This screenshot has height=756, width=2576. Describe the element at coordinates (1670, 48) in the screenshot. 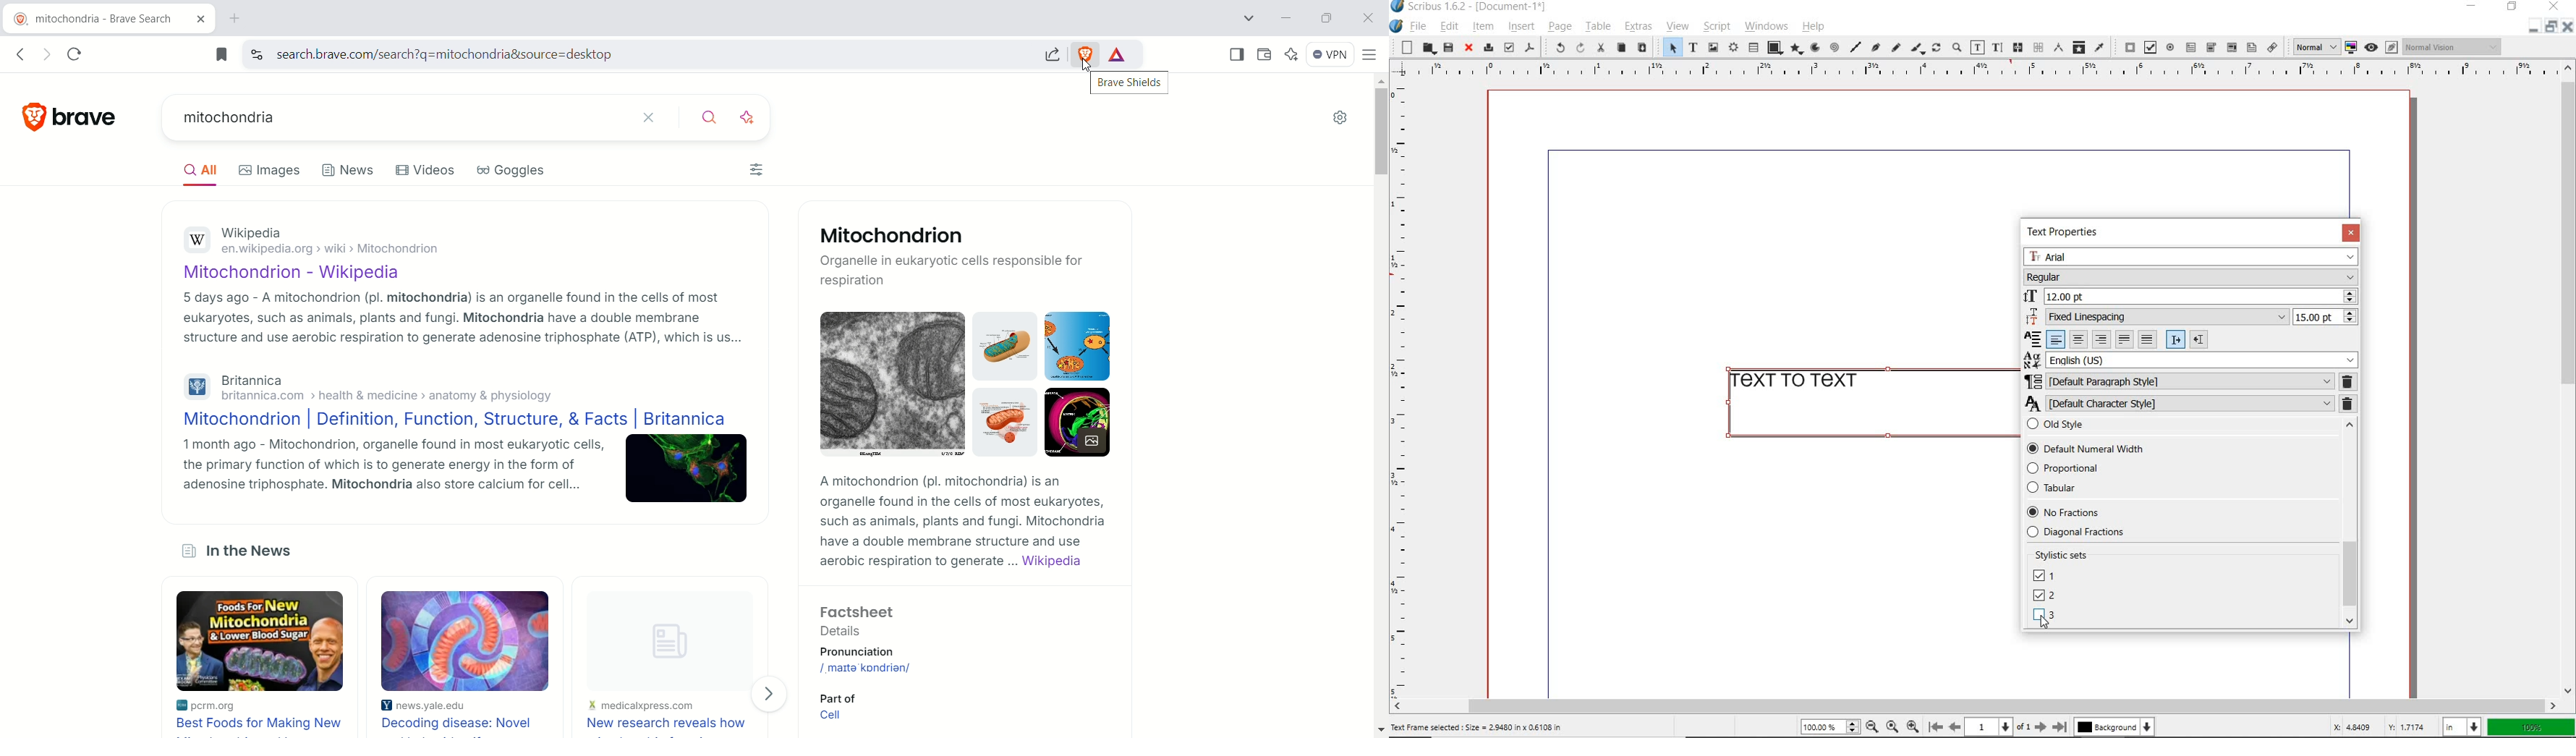

I see `select item` at that location.